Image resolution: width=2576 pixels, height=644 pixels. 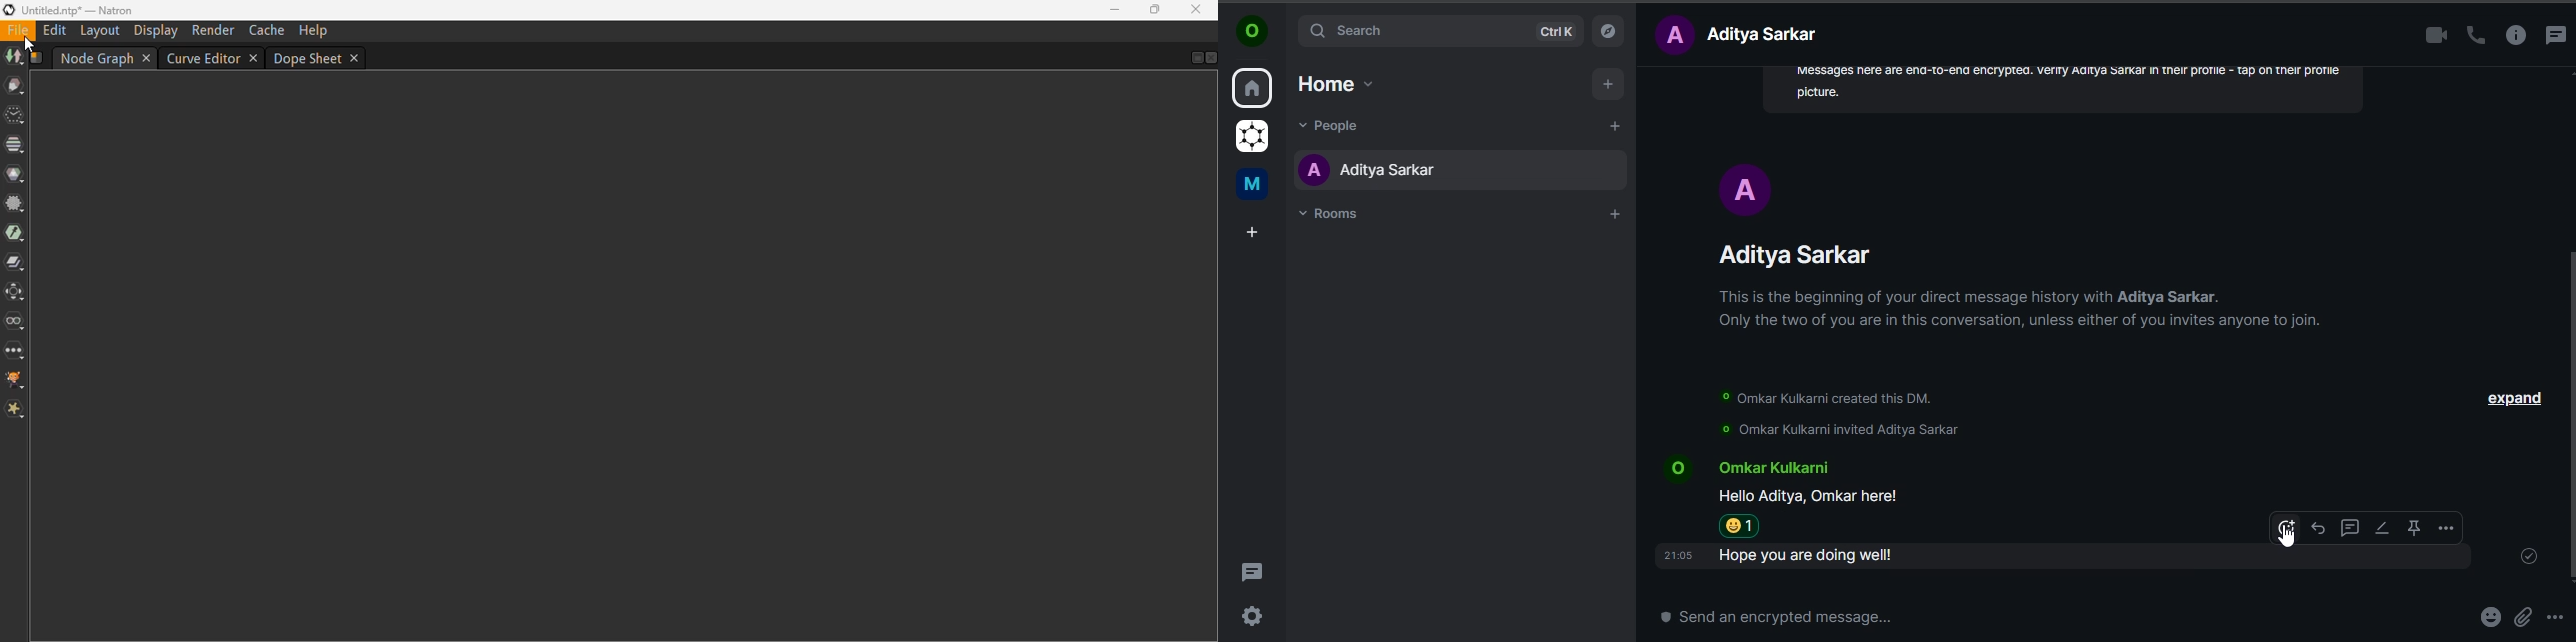 I want to click on threads, so click(x=1252, y=570).